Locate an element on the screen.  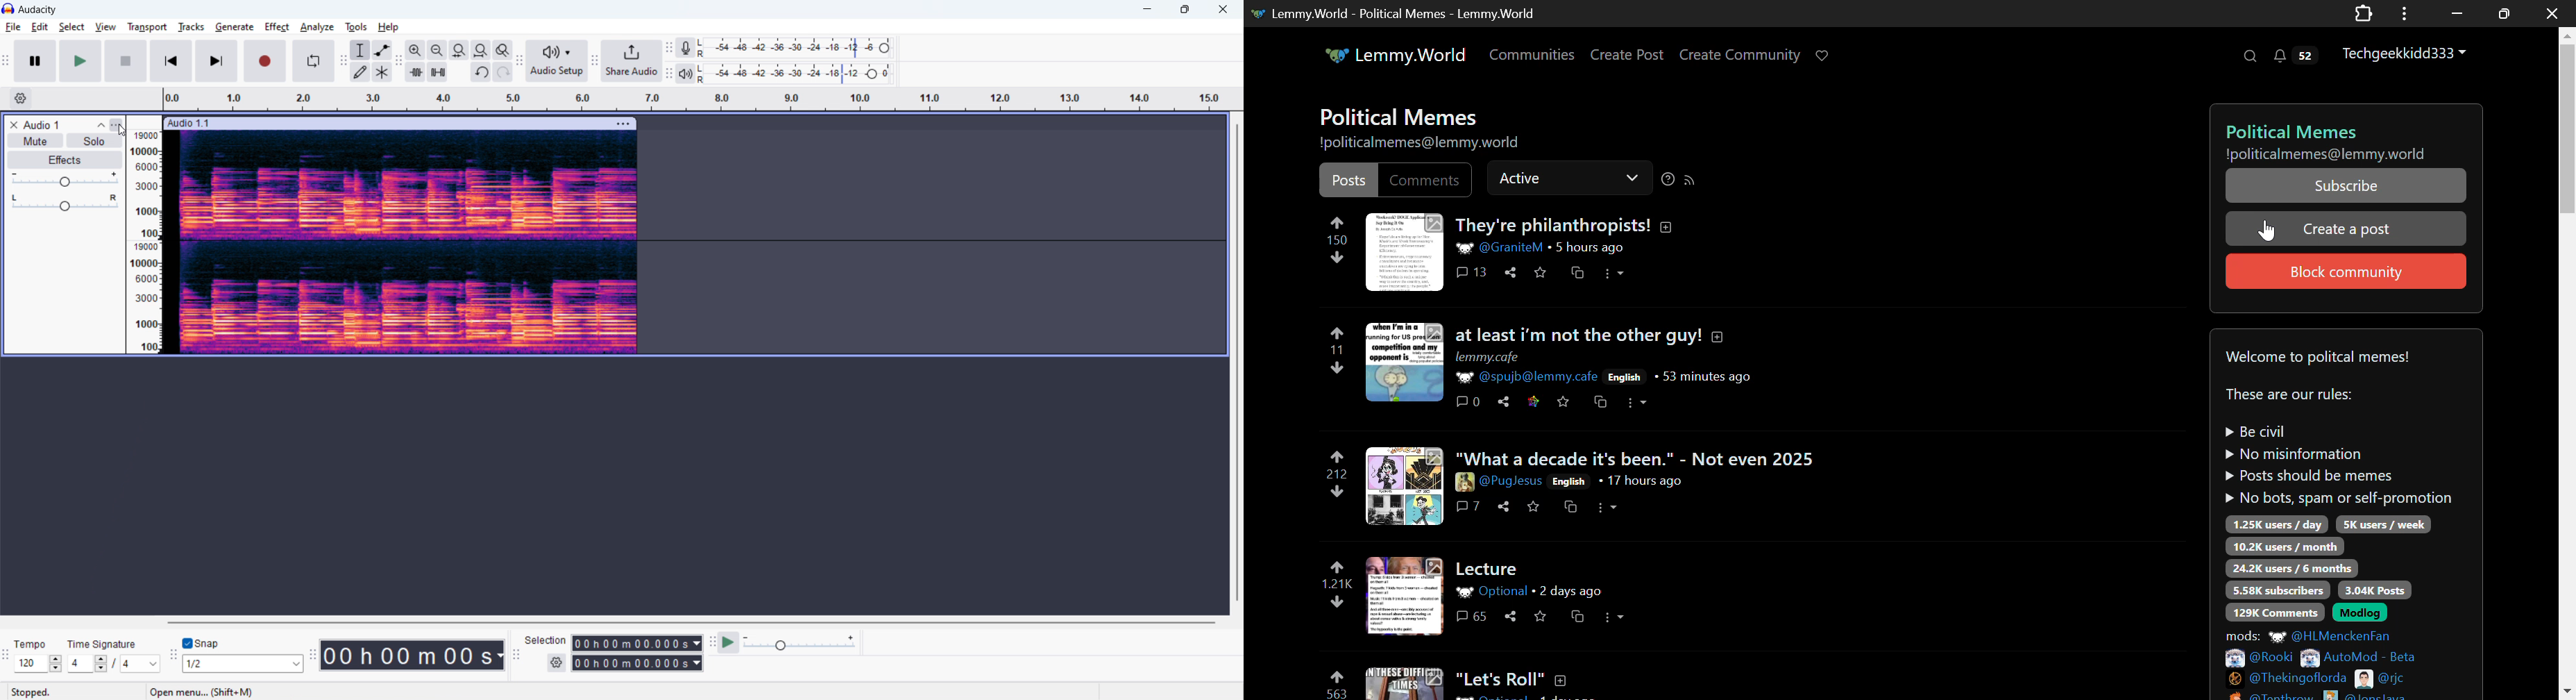
Post Media is located at coordinates (1403, 362).